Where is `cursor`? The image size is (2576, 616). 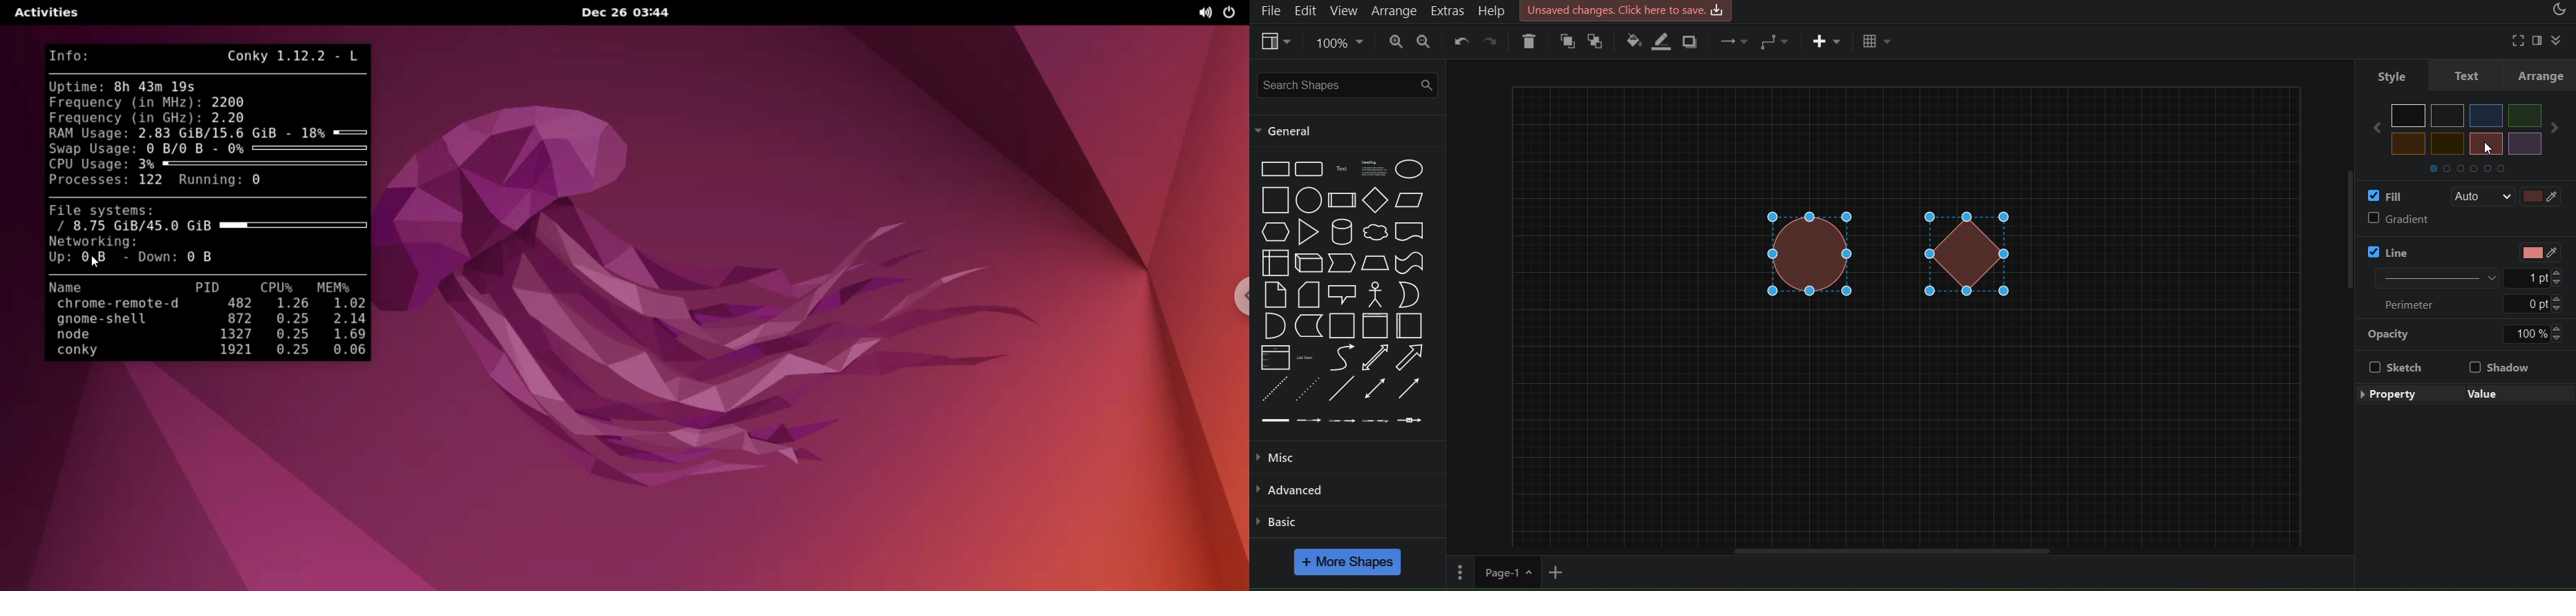
cursor is located at coordinates (2488, 146).